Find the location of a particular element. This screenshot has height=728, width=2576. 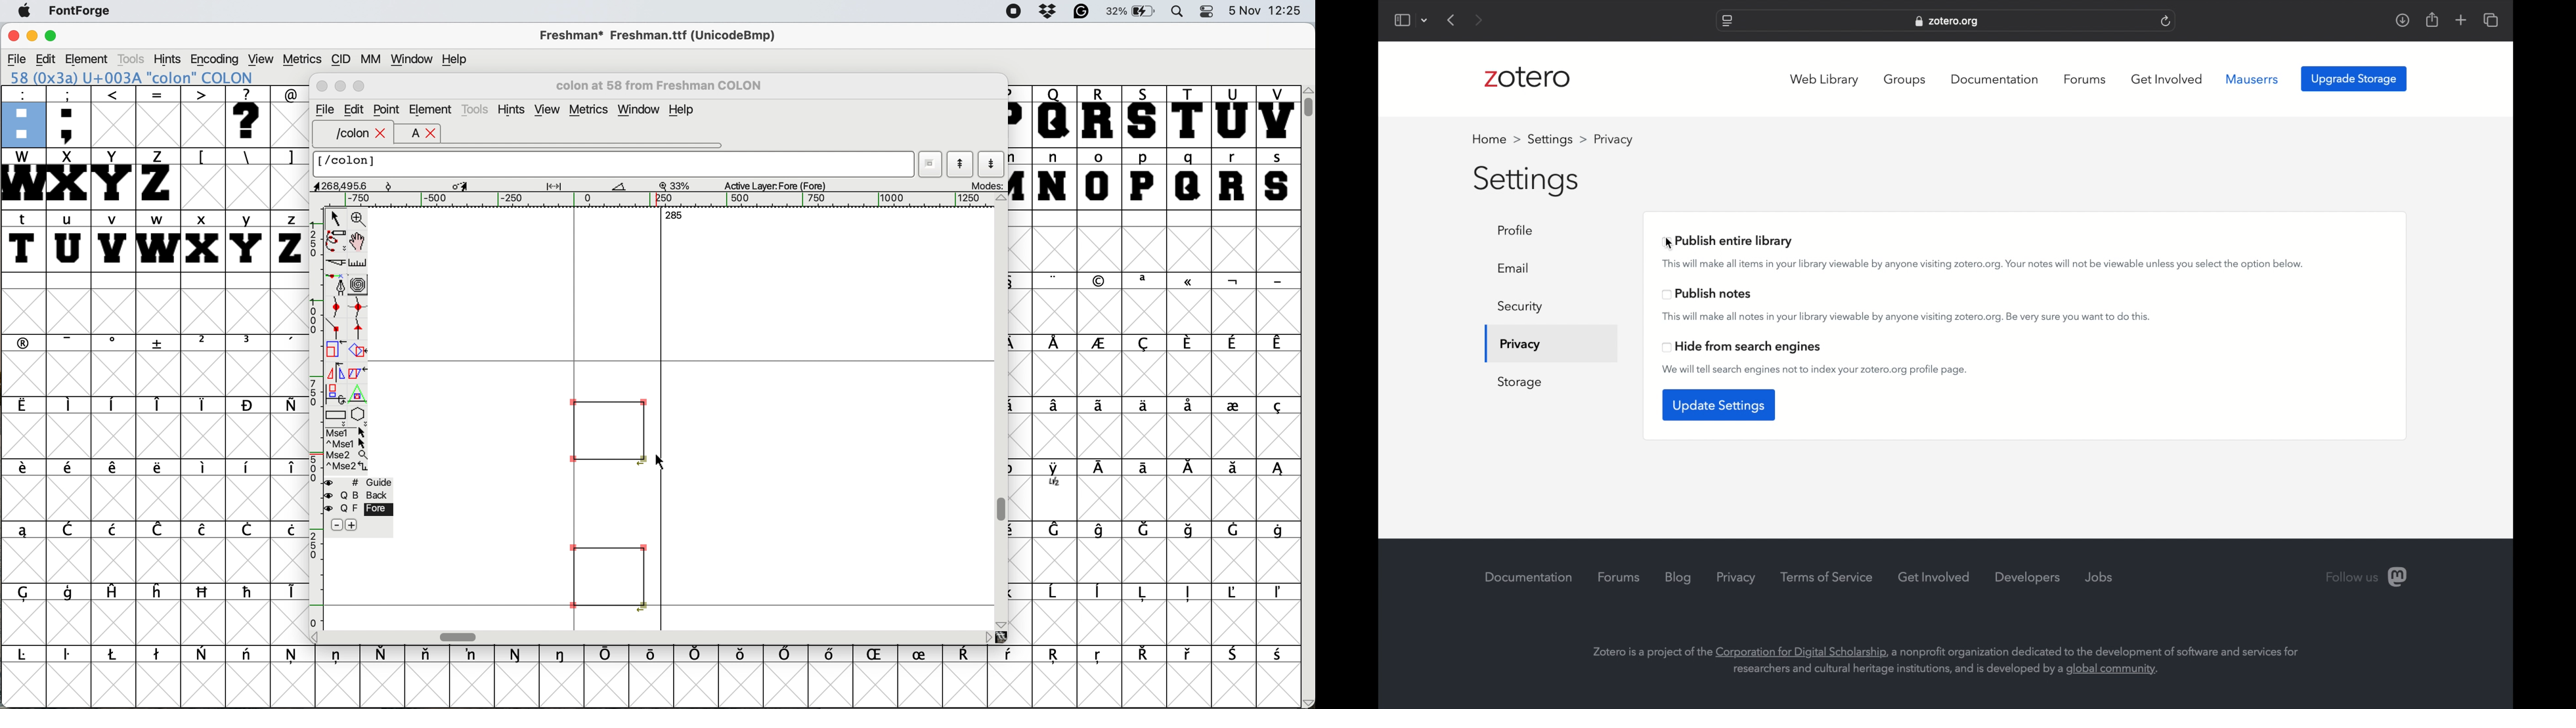

security is located at coordinates (1521, 307).